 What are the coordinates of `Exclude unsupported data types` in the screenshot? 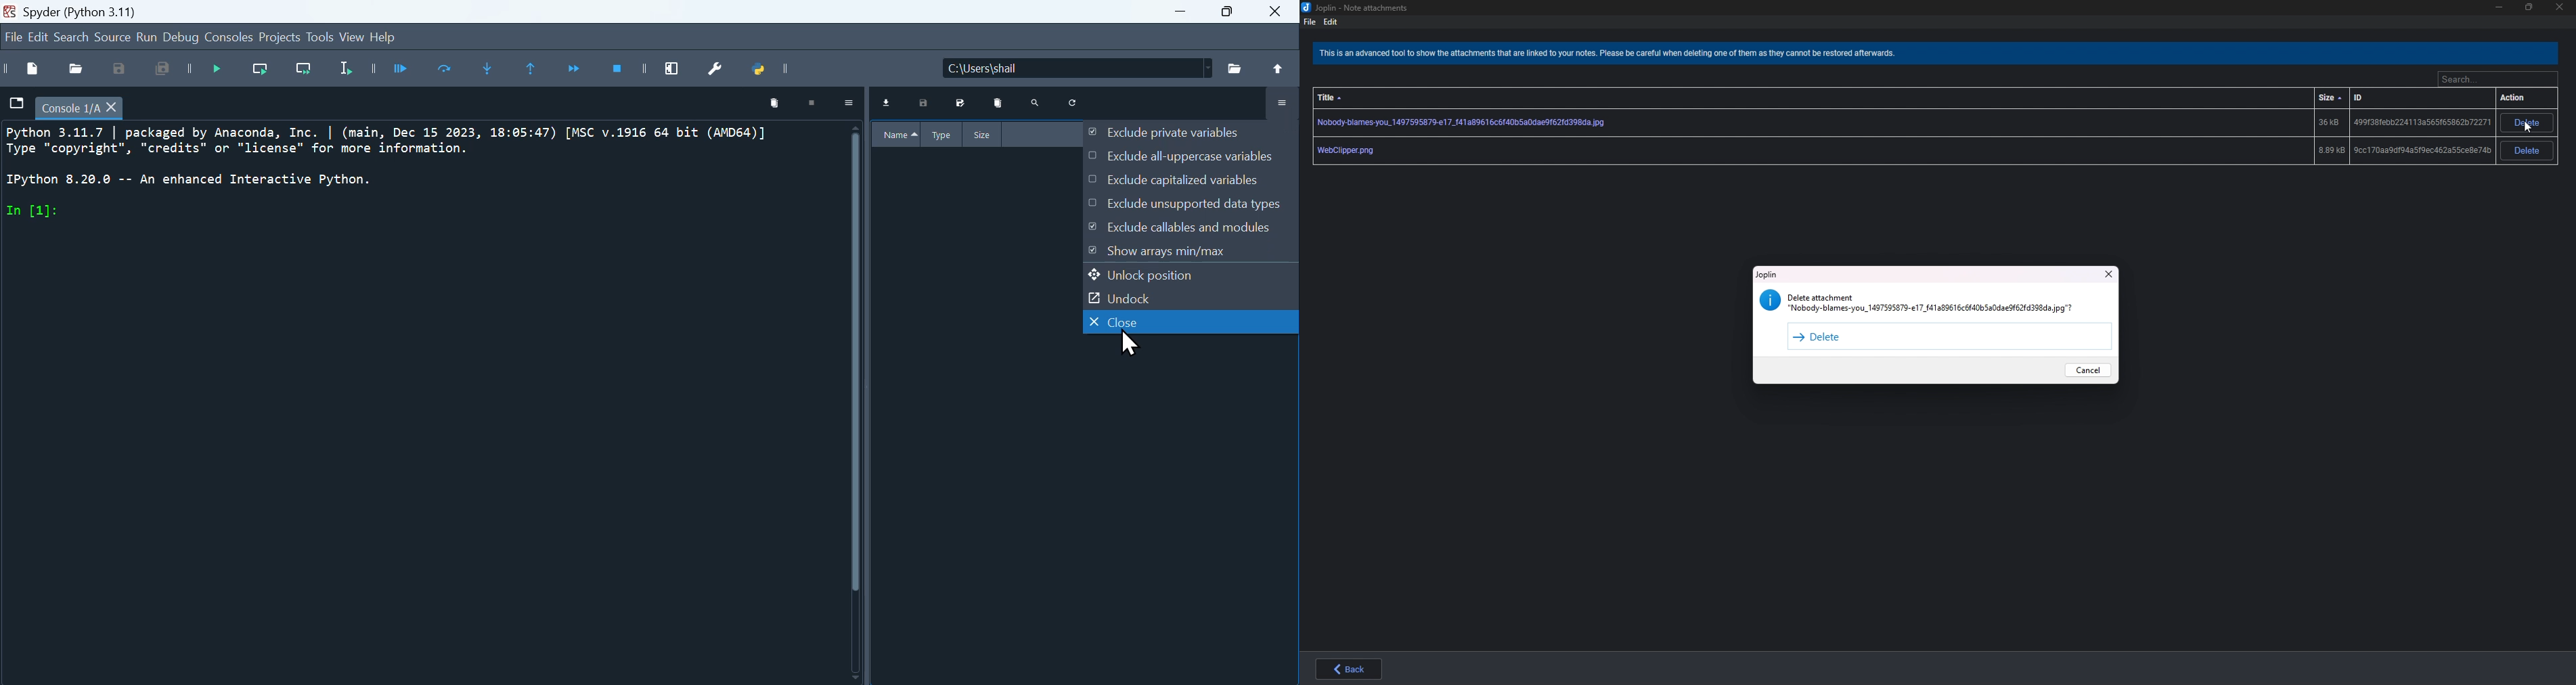 It's located at (1189, 206).